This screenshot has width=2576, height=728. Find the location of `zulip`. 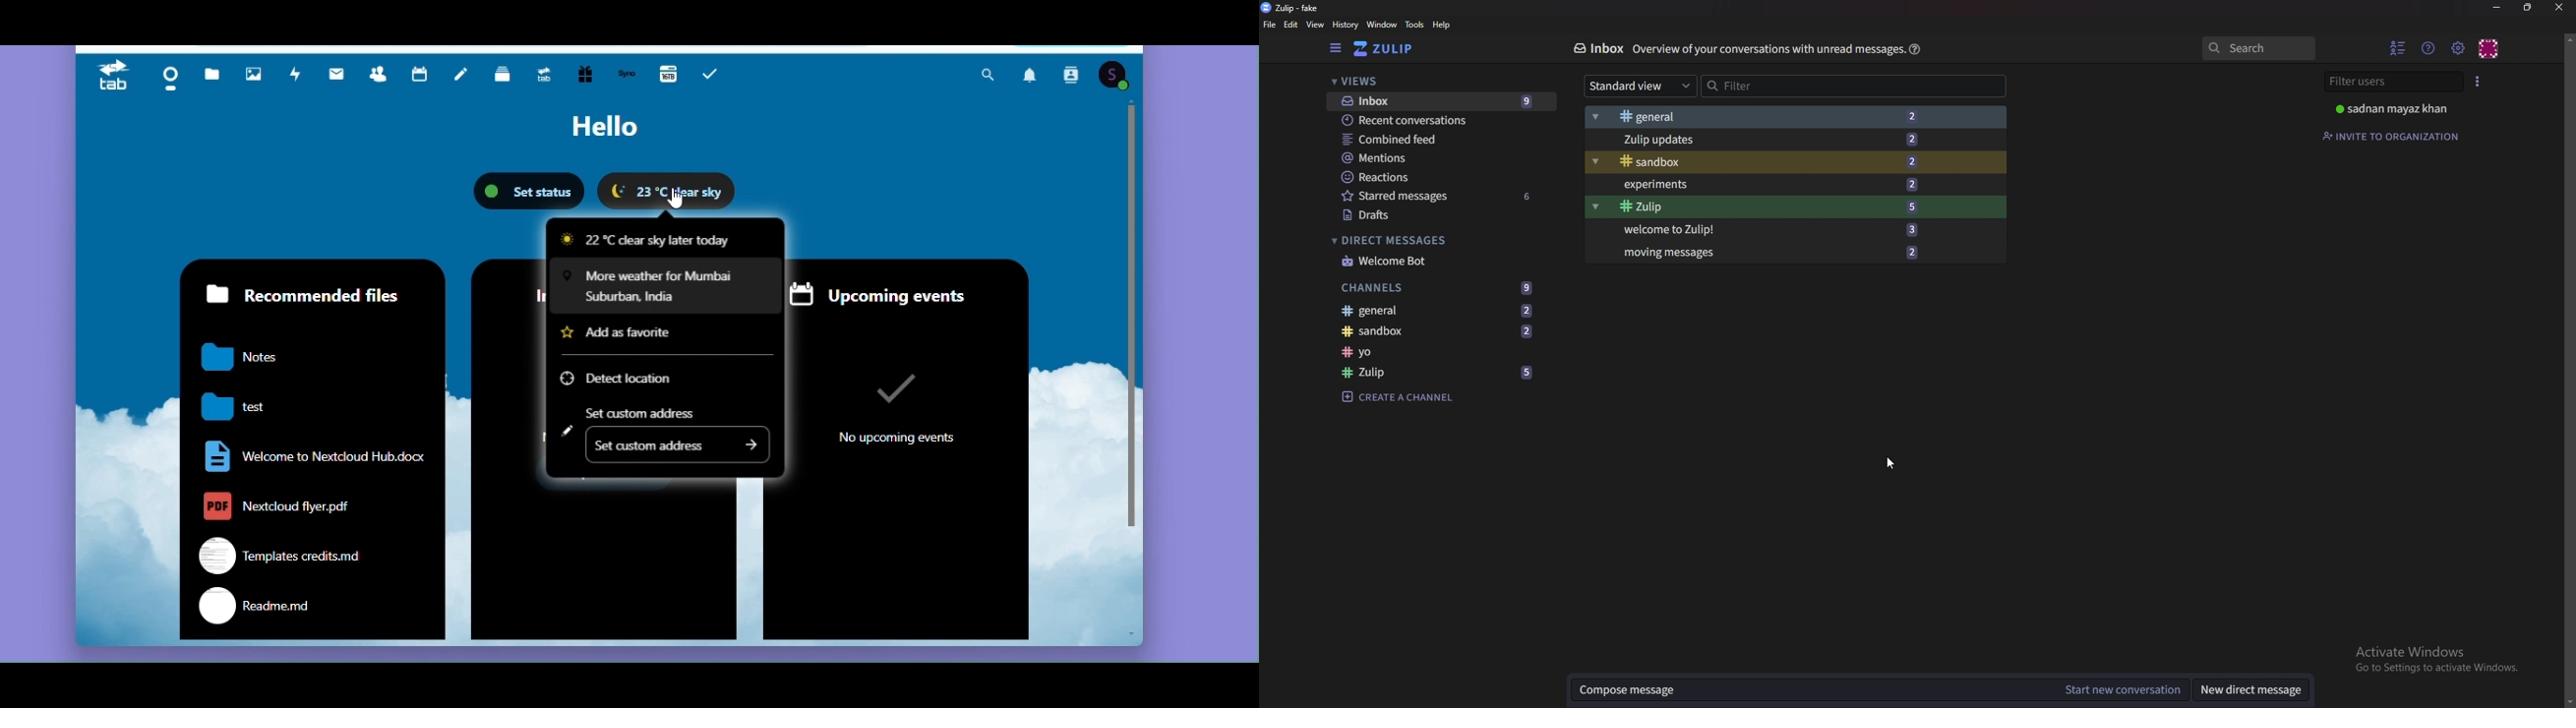

zulip is located at coordinates (1293, 9).